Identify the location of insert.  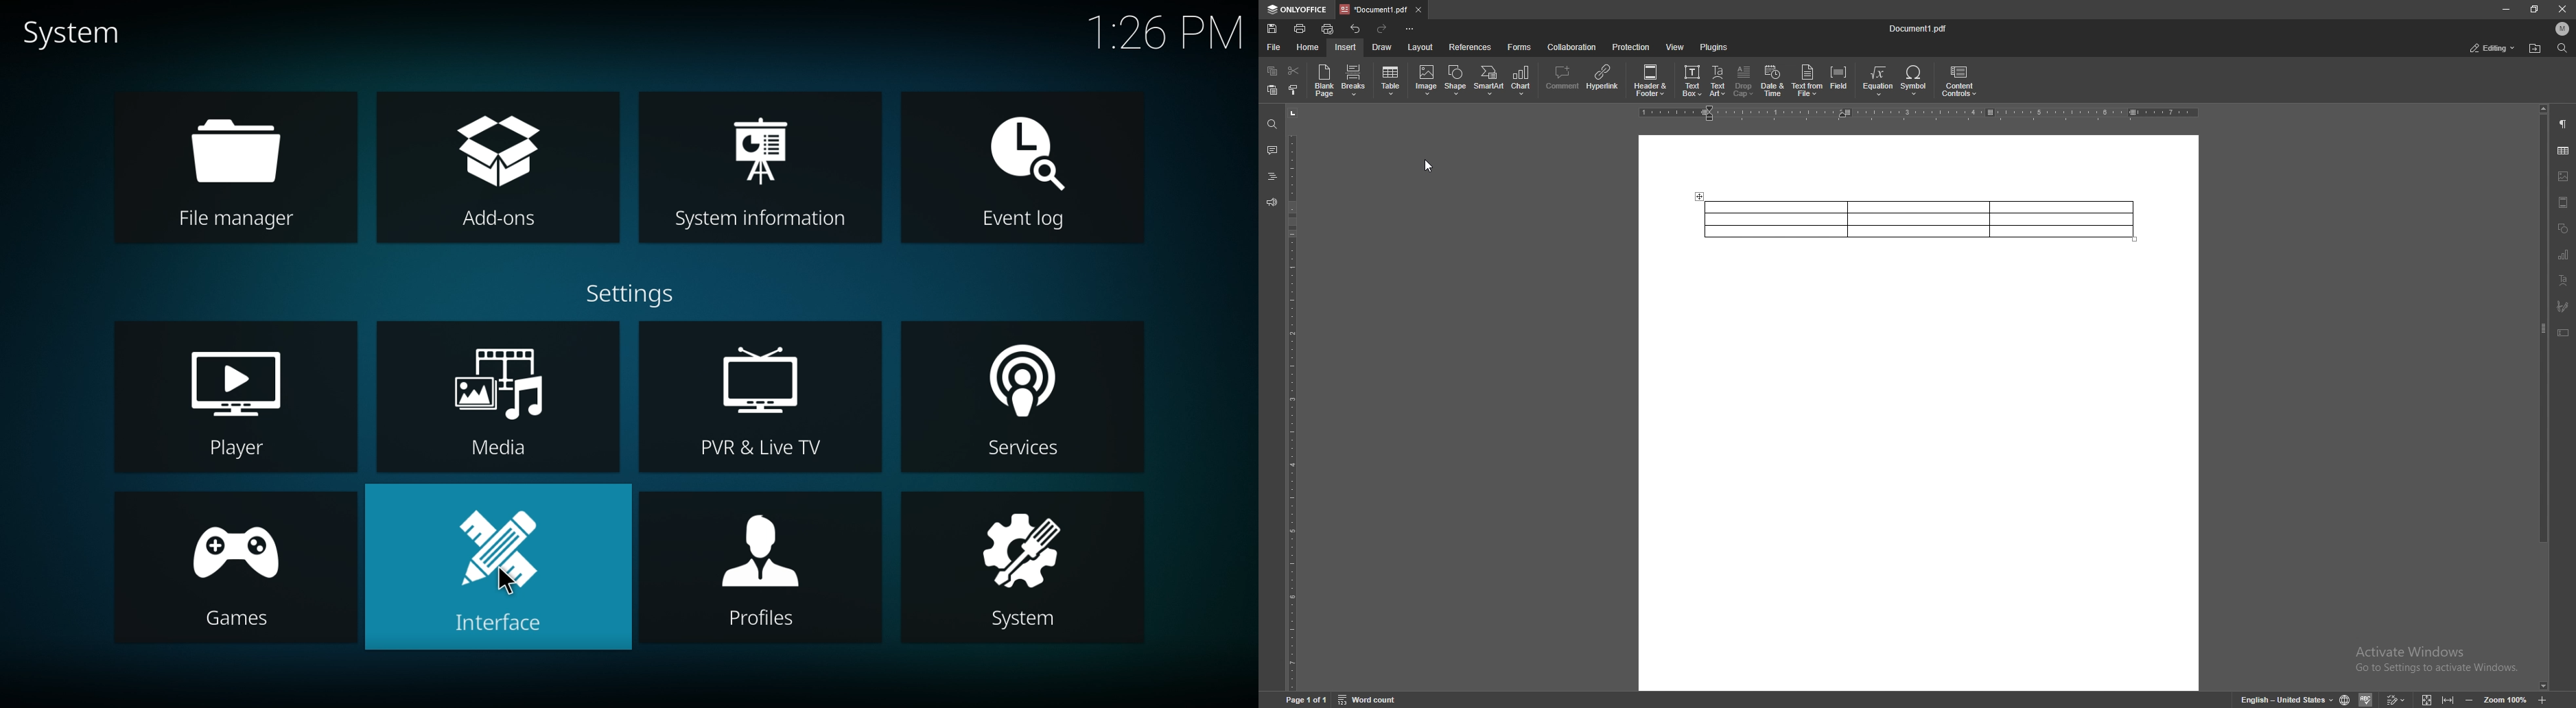
(1346, 47).